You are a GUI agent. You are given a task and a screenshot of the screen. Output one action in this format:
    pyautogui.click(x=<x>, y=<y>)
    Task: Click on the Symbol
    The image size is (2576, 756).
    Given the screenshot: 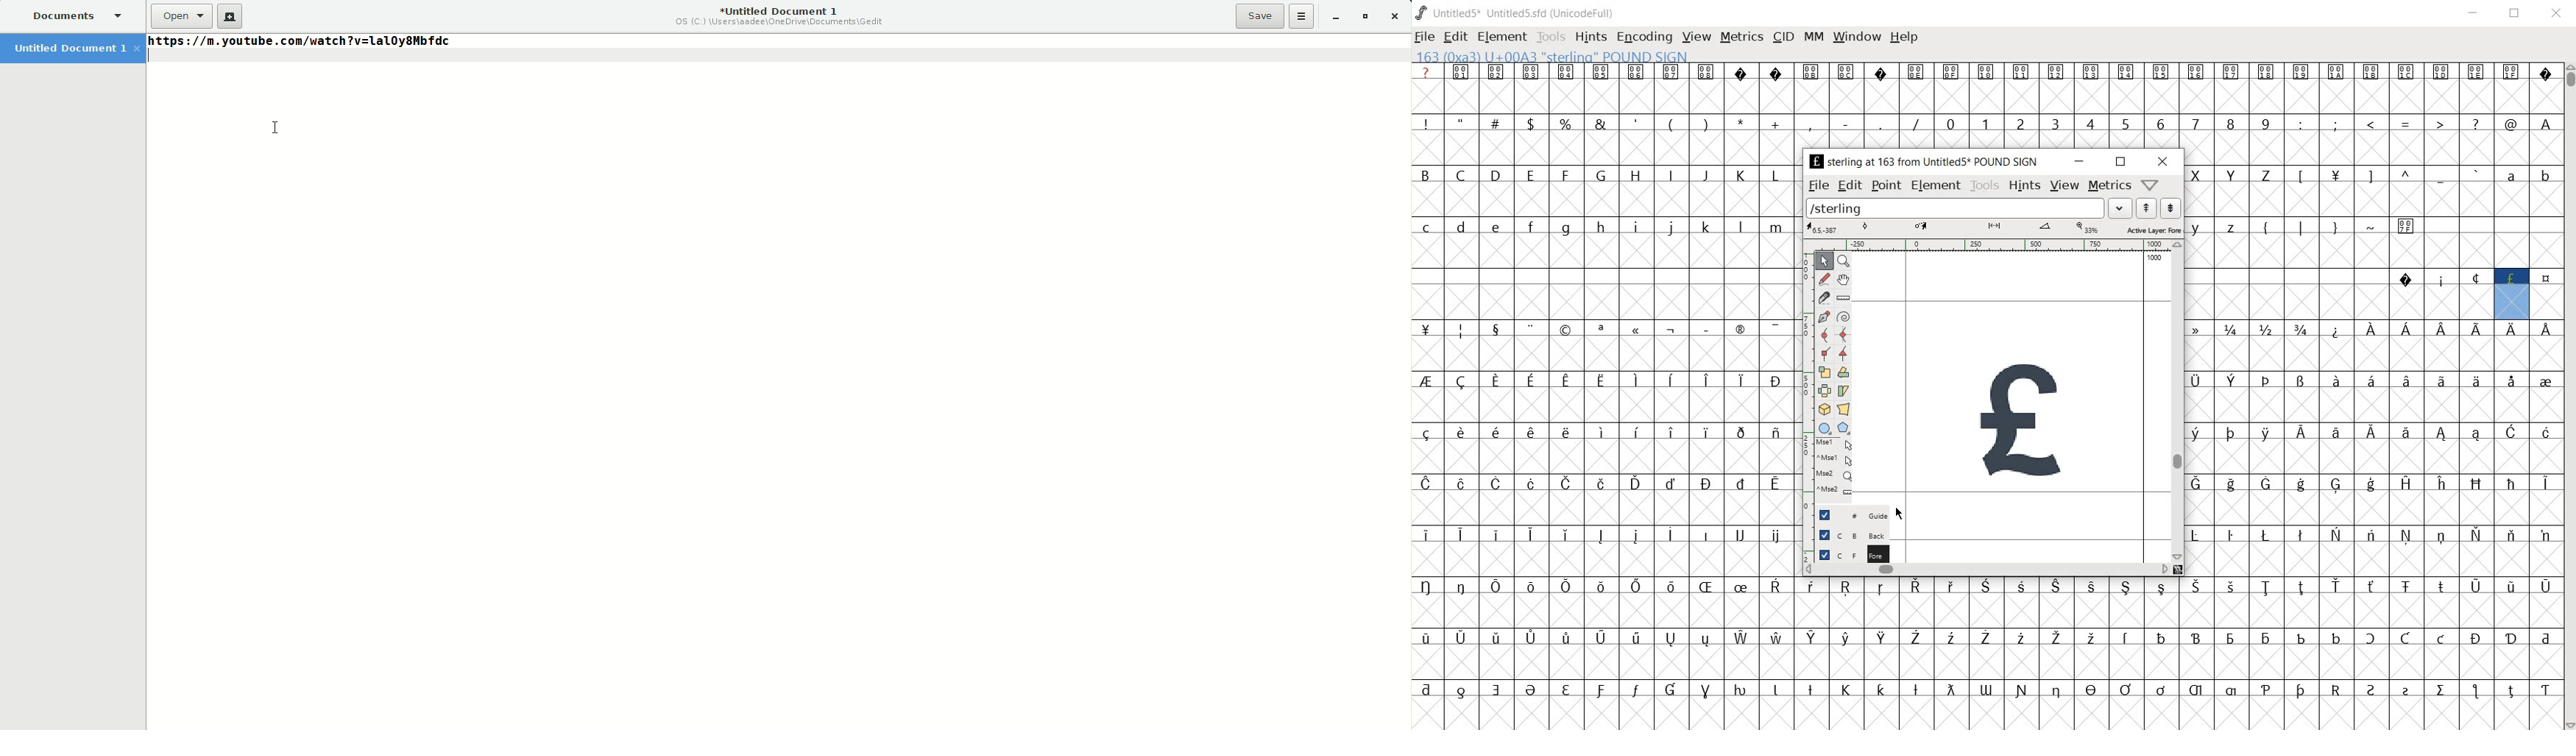 What is the action you would take?
    pyautogui.click(x=1706, y=484)
    